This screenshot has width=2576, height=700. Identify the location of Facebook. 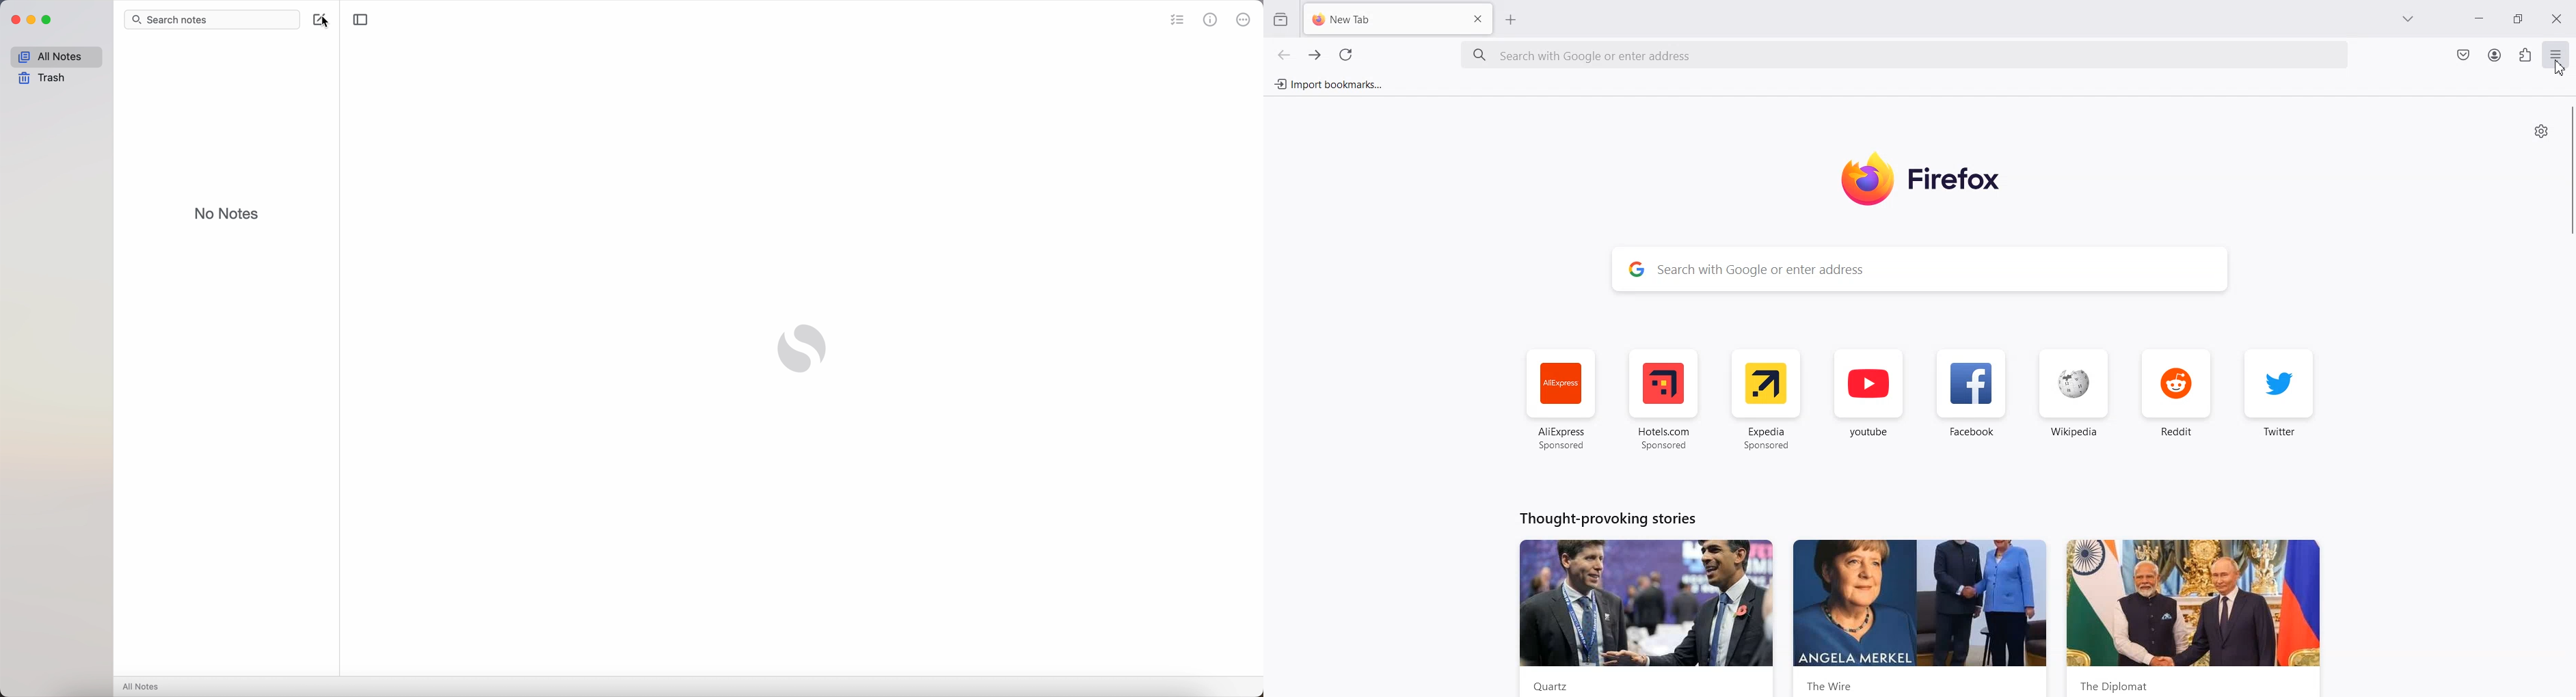
(1972, 397).